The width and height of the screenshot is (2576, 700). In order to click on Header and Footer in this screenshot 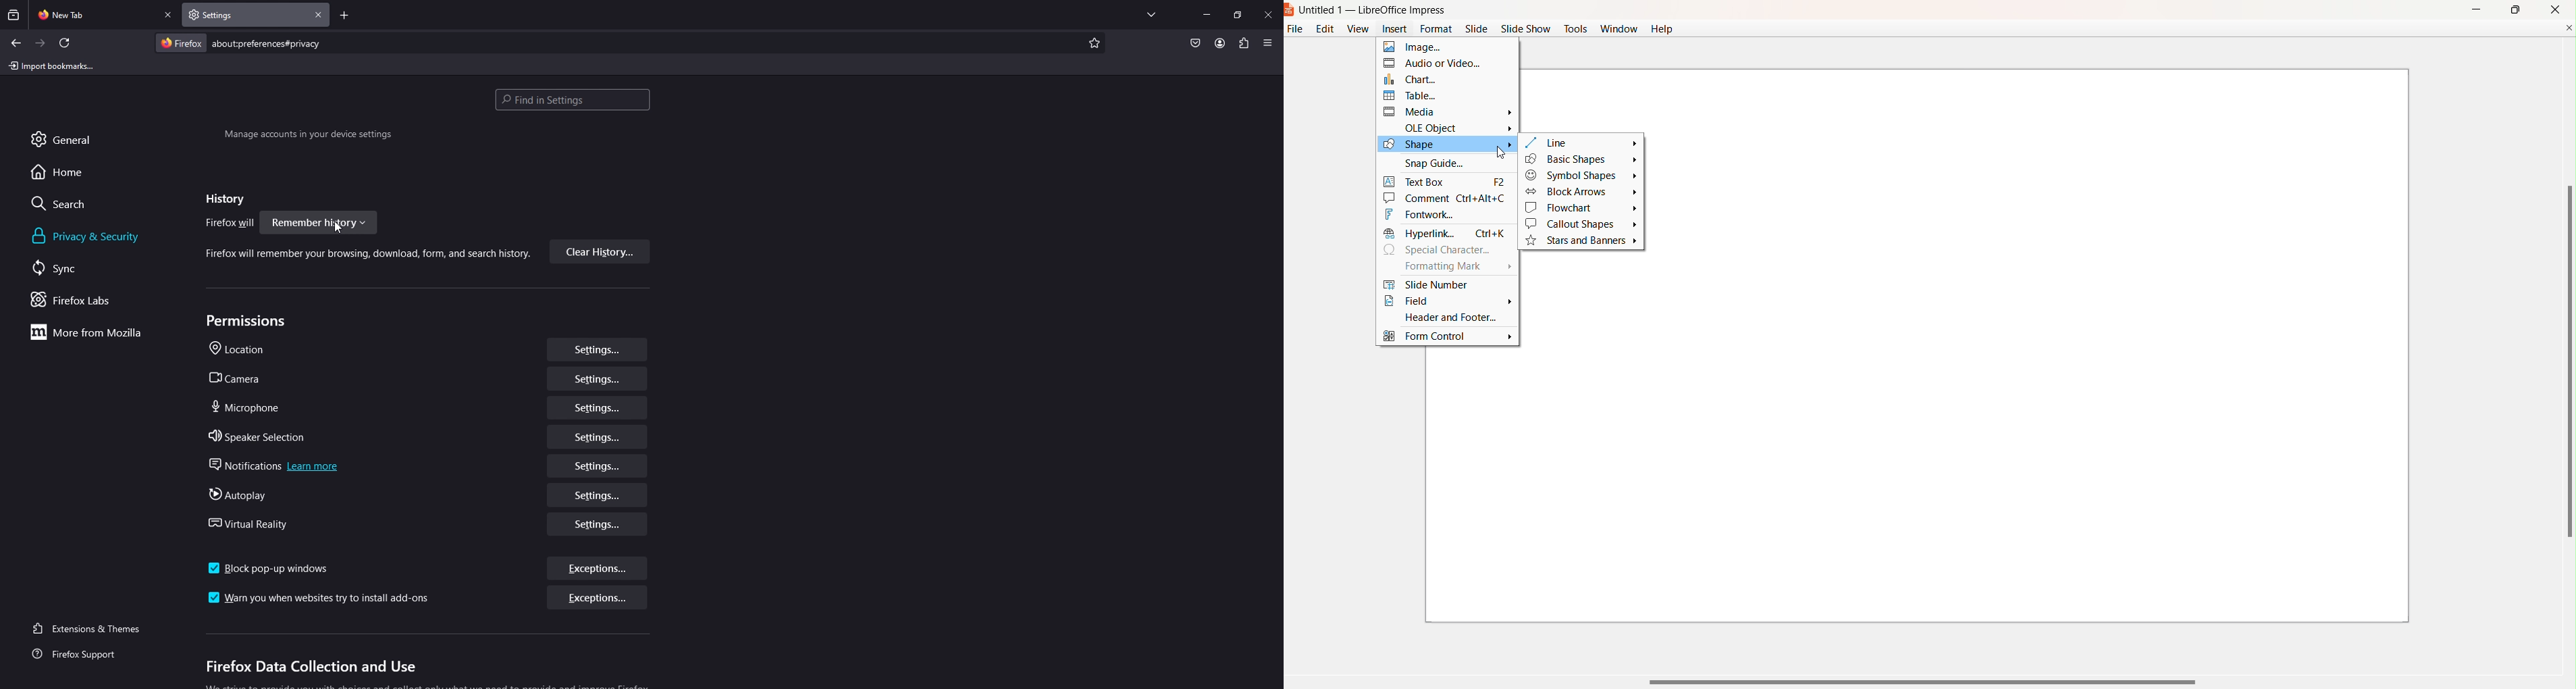, I will do `click(1444, 317)`.